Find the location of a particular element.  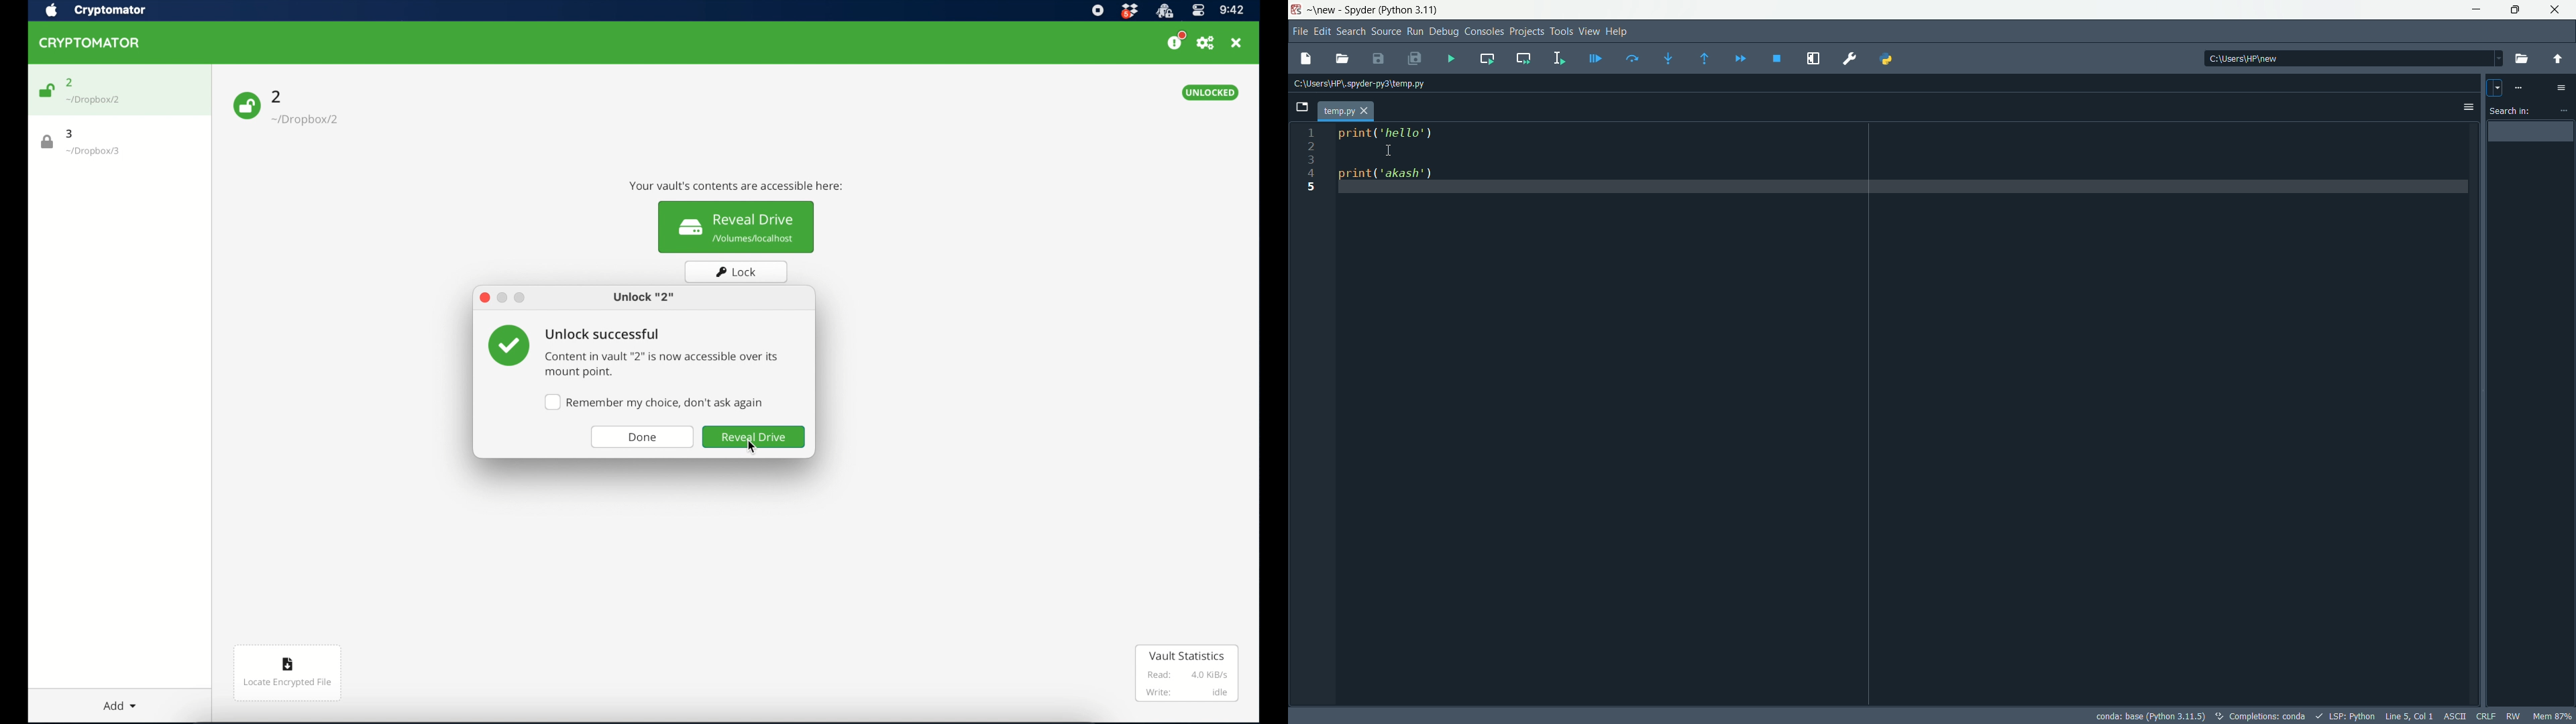

file encoding is located at coordinates (2456, 716).